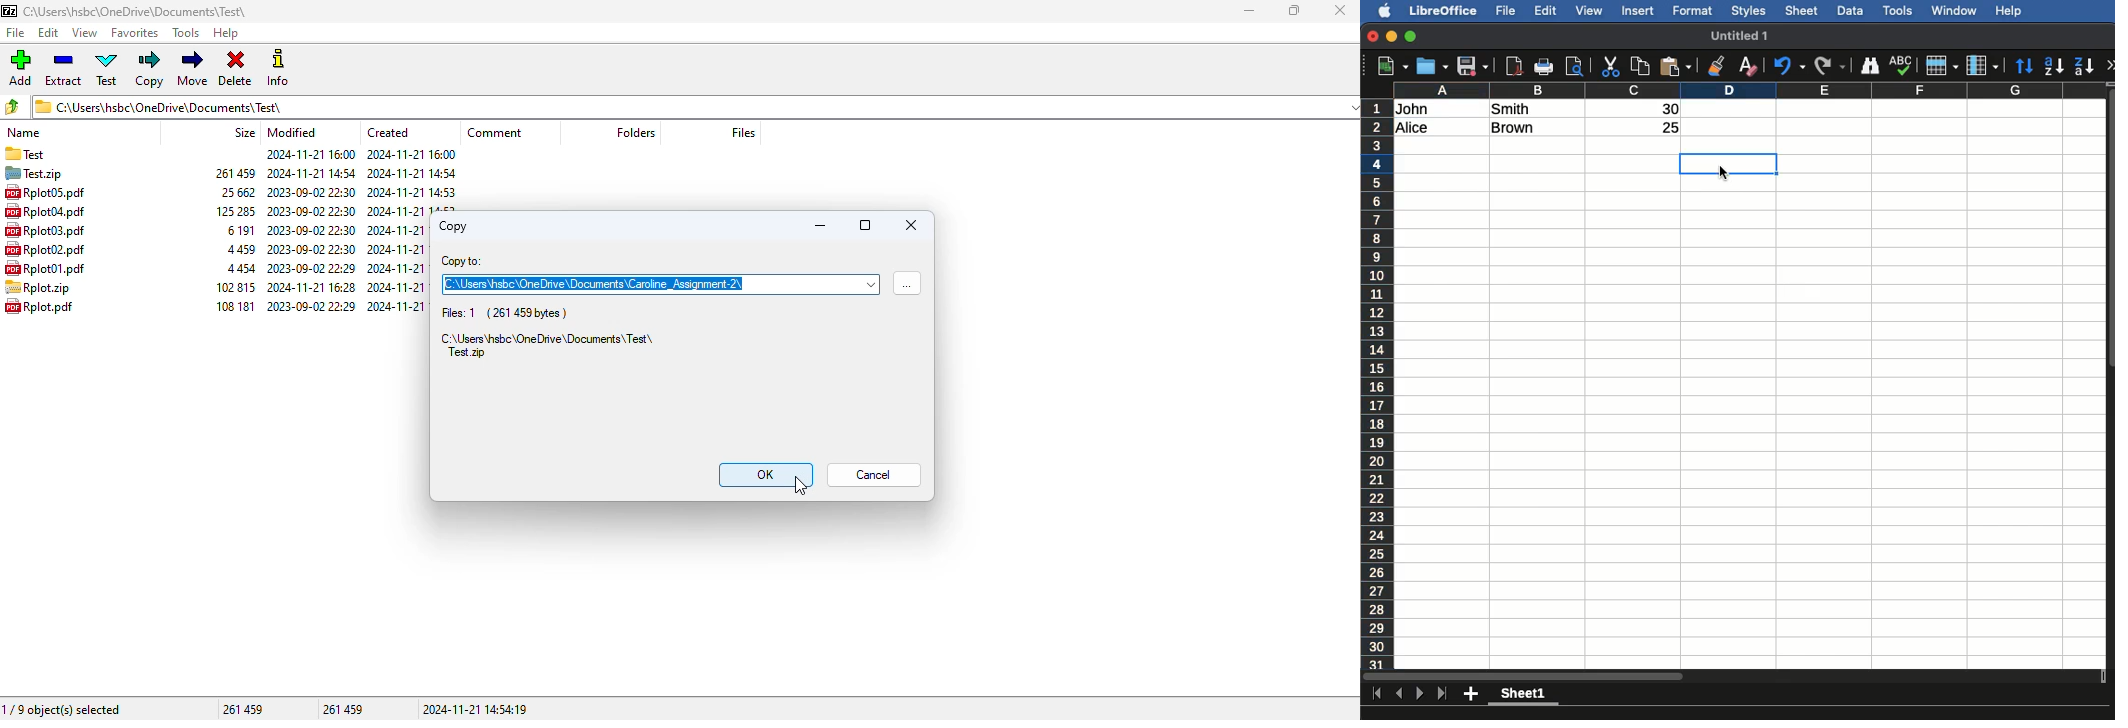 The image size is (2128, 728). What do you see at coordinates (453, 227) in the screenshot?
I see `copy` at bounding box center [453, 227].